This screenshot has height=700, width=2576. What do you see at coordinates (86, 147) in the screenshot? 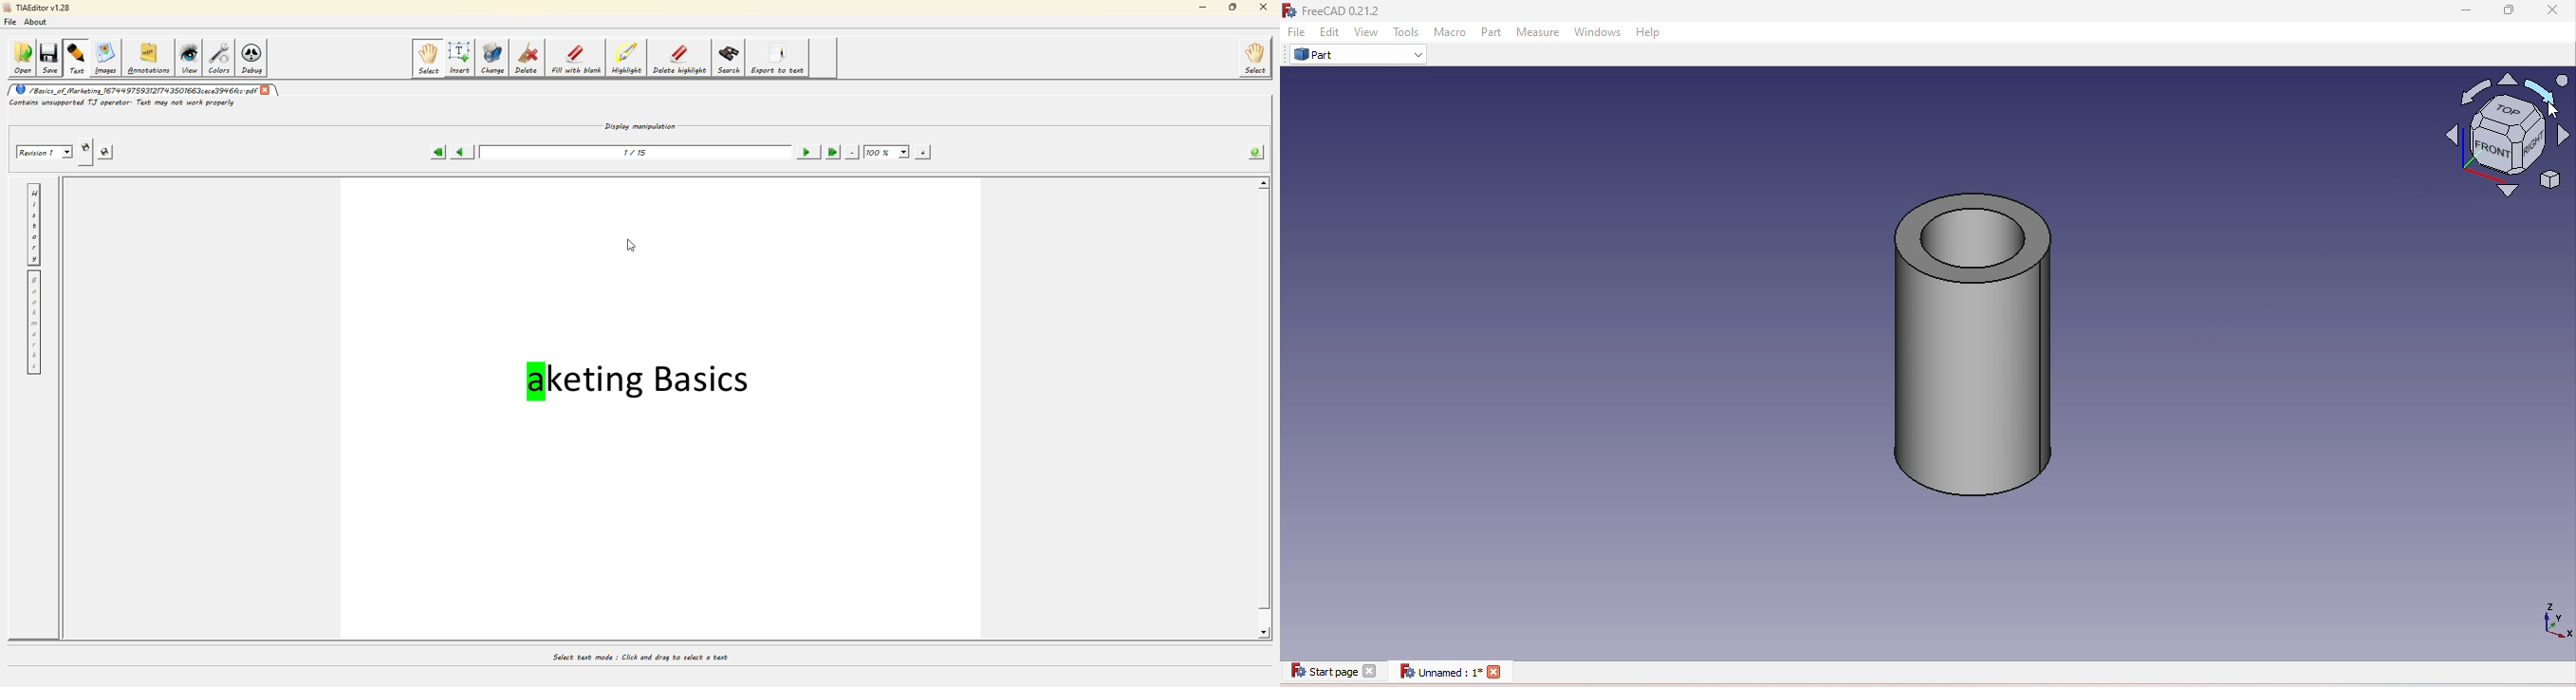
I see `creates new revision` at bounding box center [86, 147].